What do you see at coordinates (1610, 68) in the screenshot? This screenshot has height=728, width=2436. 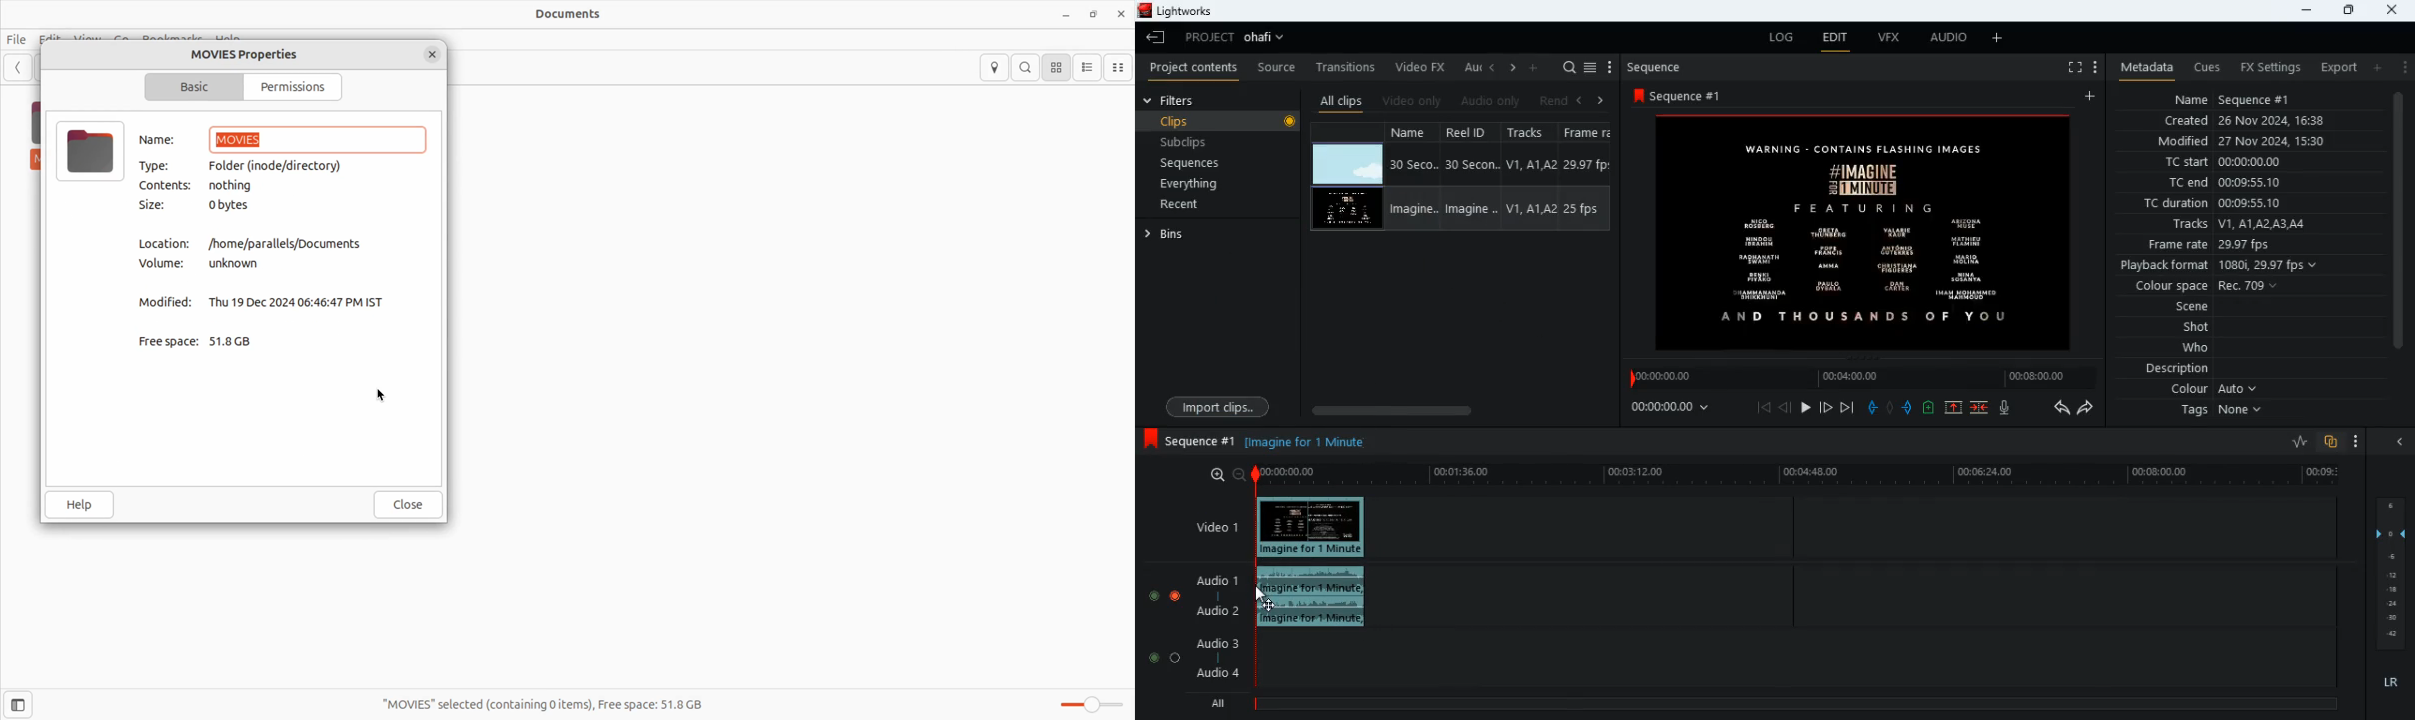 I see `menu` at bounding box center [1610, 68].